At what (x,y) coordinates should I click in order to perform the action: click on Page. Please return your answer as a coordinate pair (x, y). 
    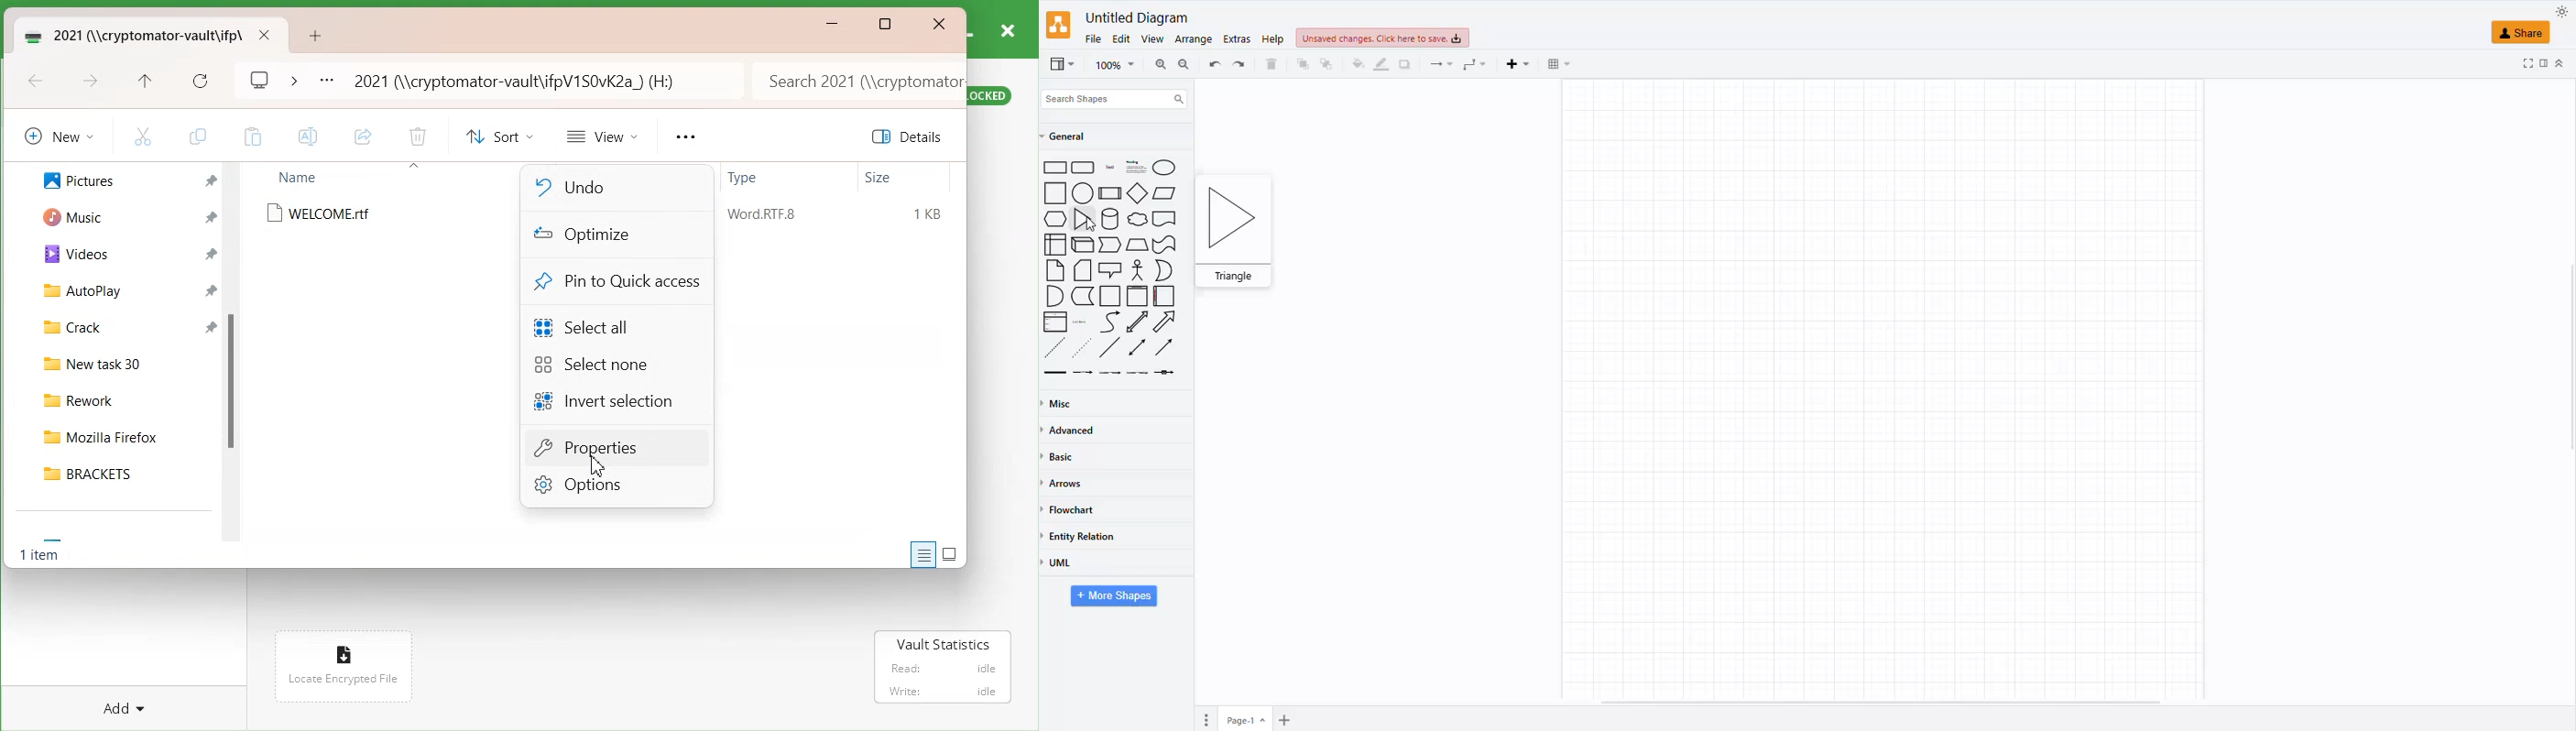
    Looking at the image, I should click on (1110, 296).